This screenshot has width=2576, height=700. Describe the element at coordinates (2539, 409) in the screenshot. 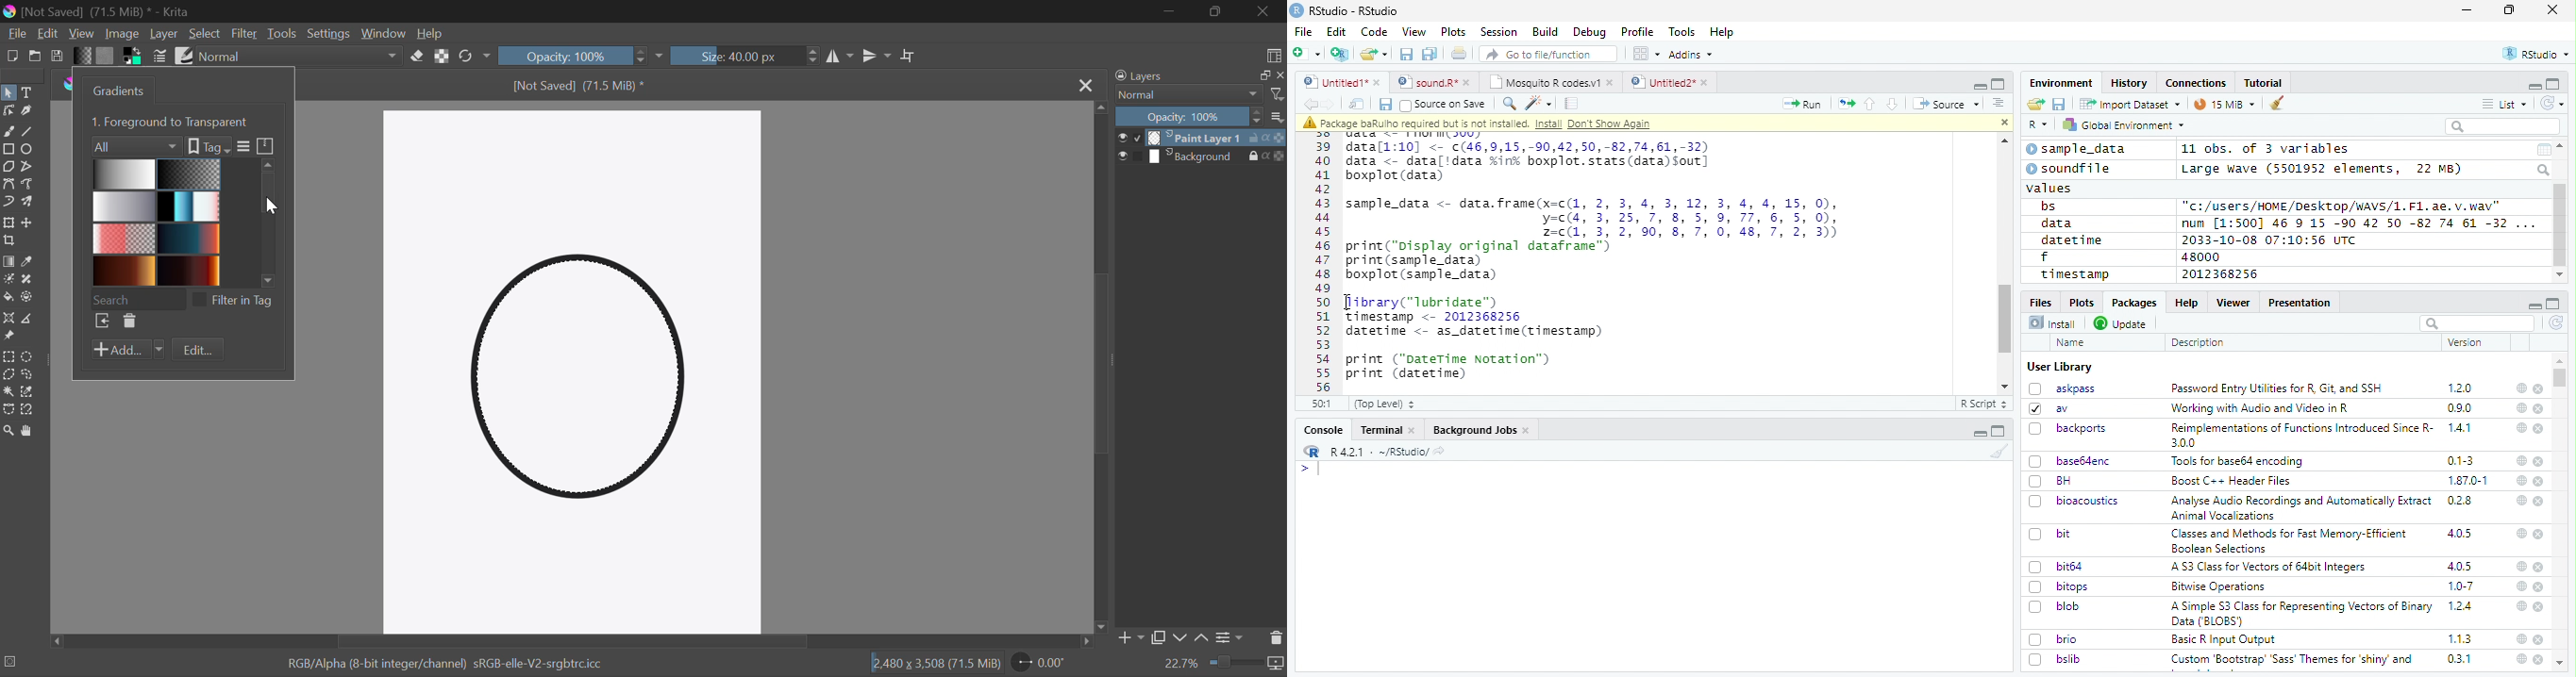

I see `close` at that location.